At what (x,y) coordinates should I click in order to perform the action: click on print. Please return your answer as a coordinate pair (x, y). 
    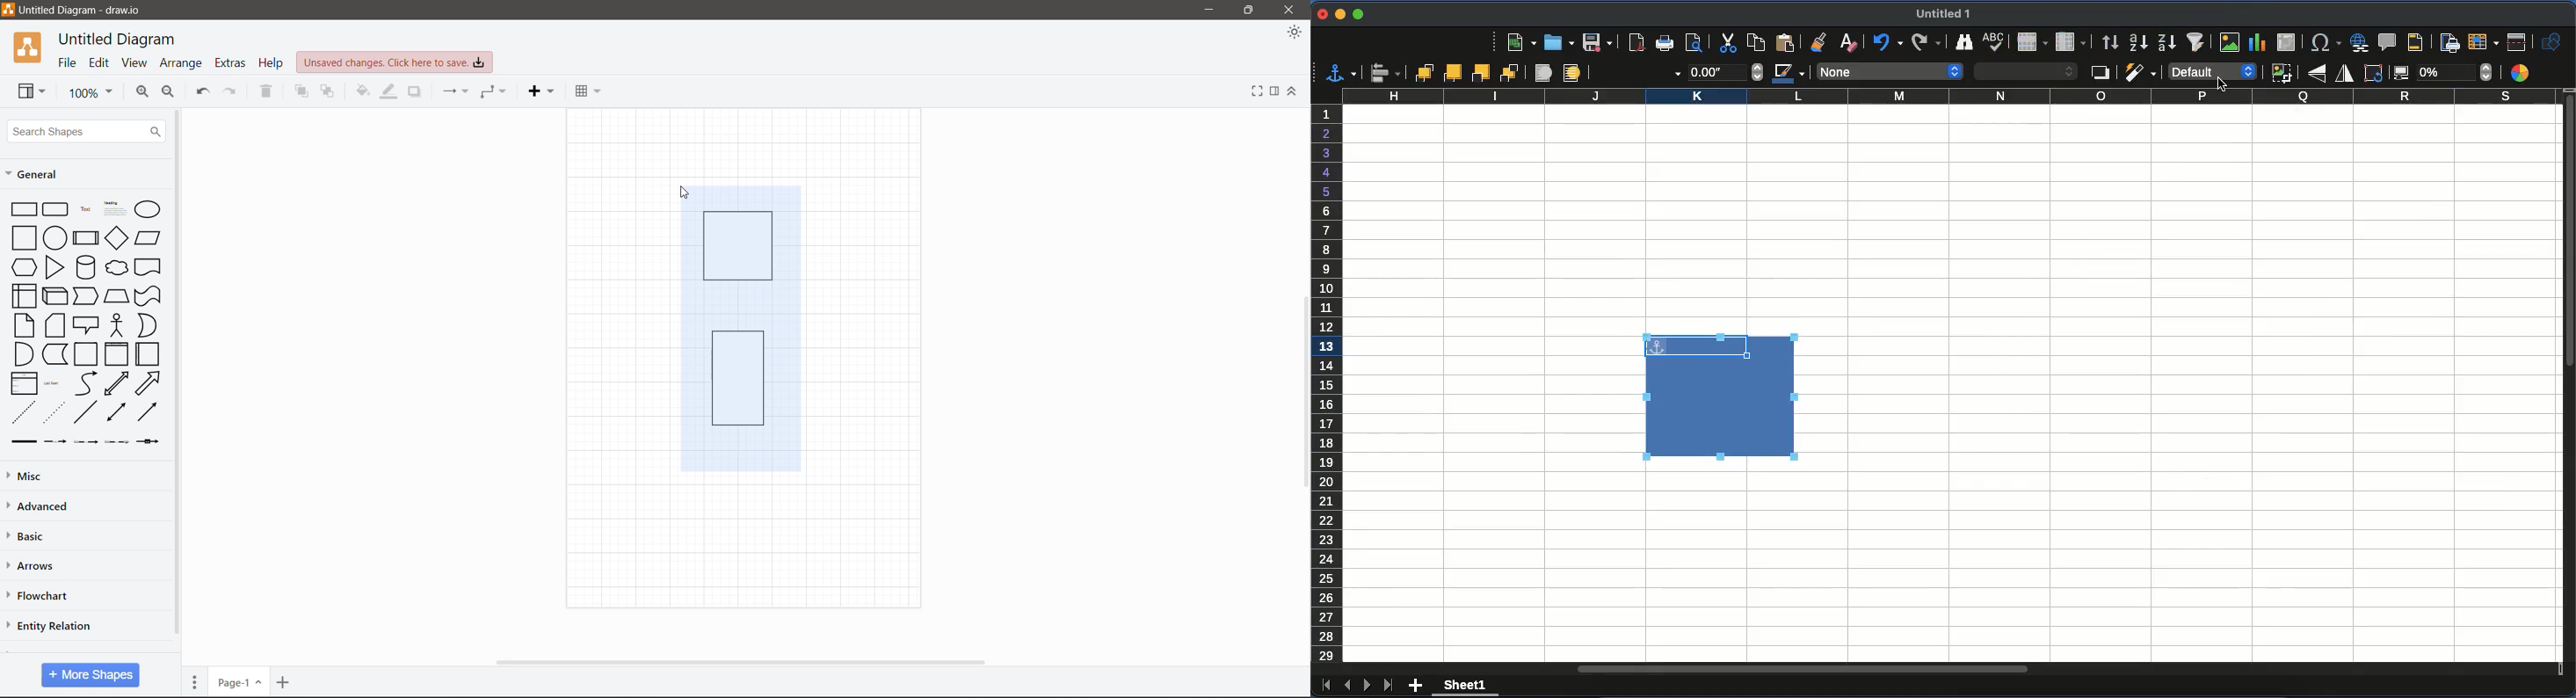
    Looking at the image, I should click on (1664, 42).